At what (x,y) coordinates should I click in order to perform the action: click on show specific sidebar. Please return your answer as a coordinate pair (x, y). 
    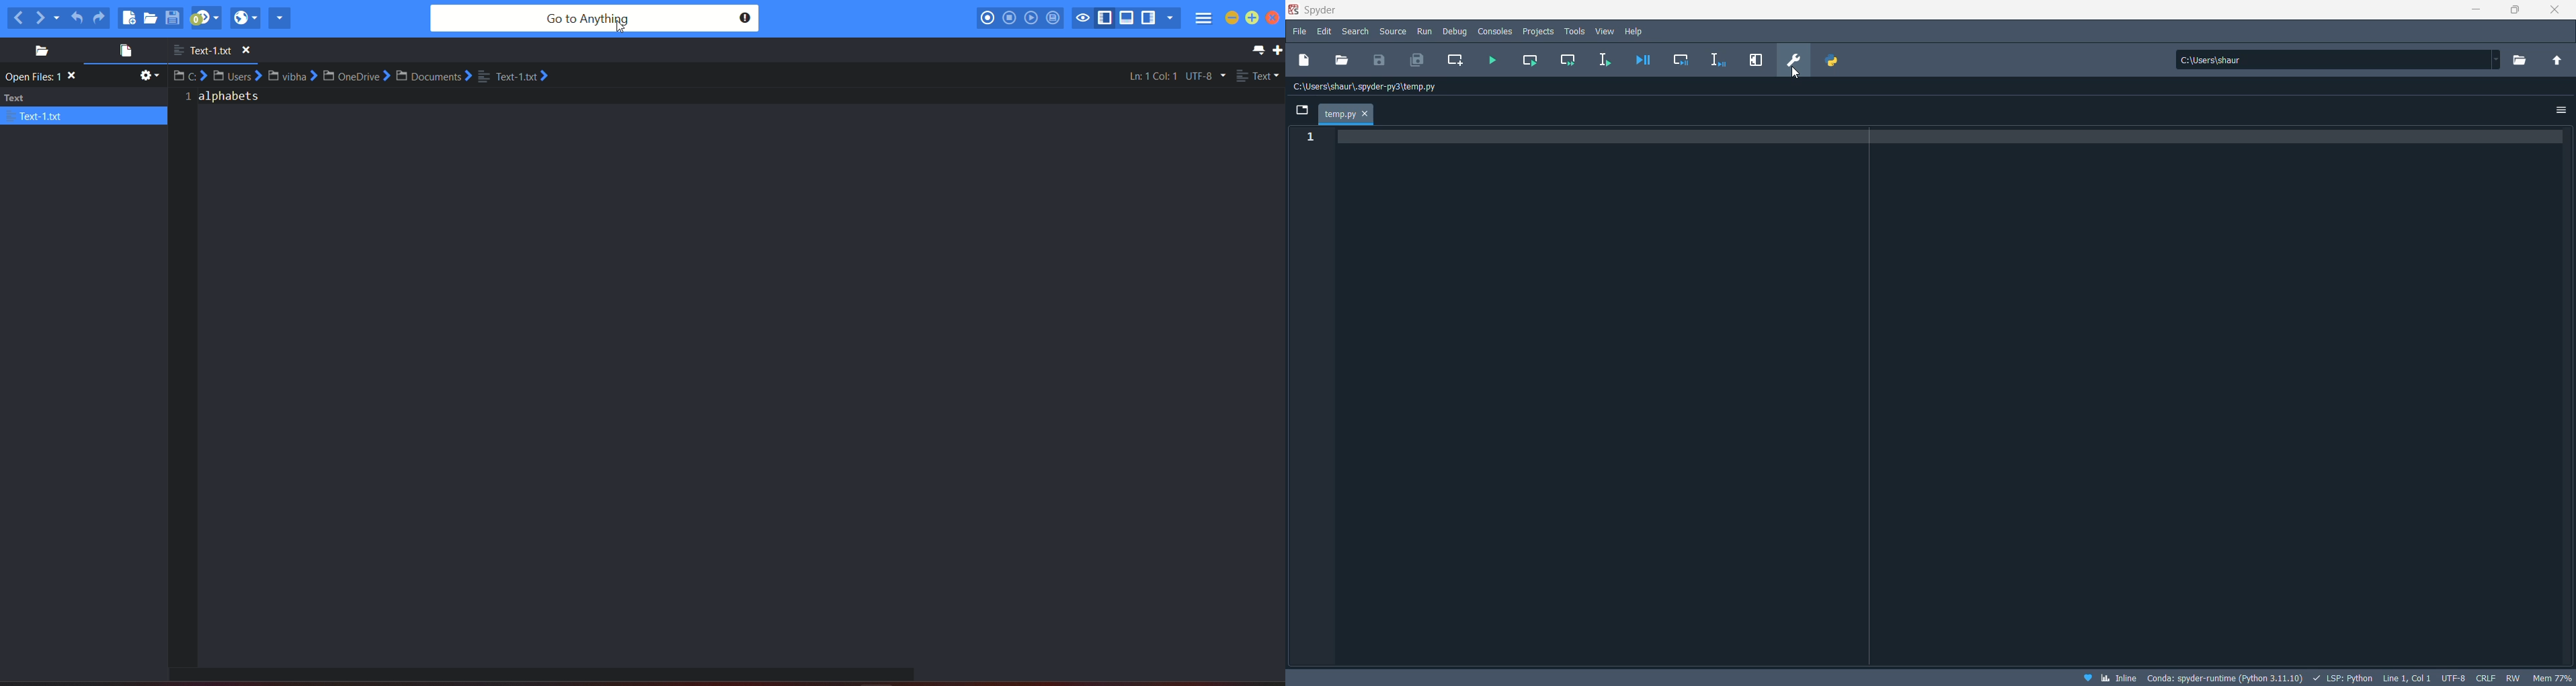
    Looking at the image, I should click on (1170, 18).